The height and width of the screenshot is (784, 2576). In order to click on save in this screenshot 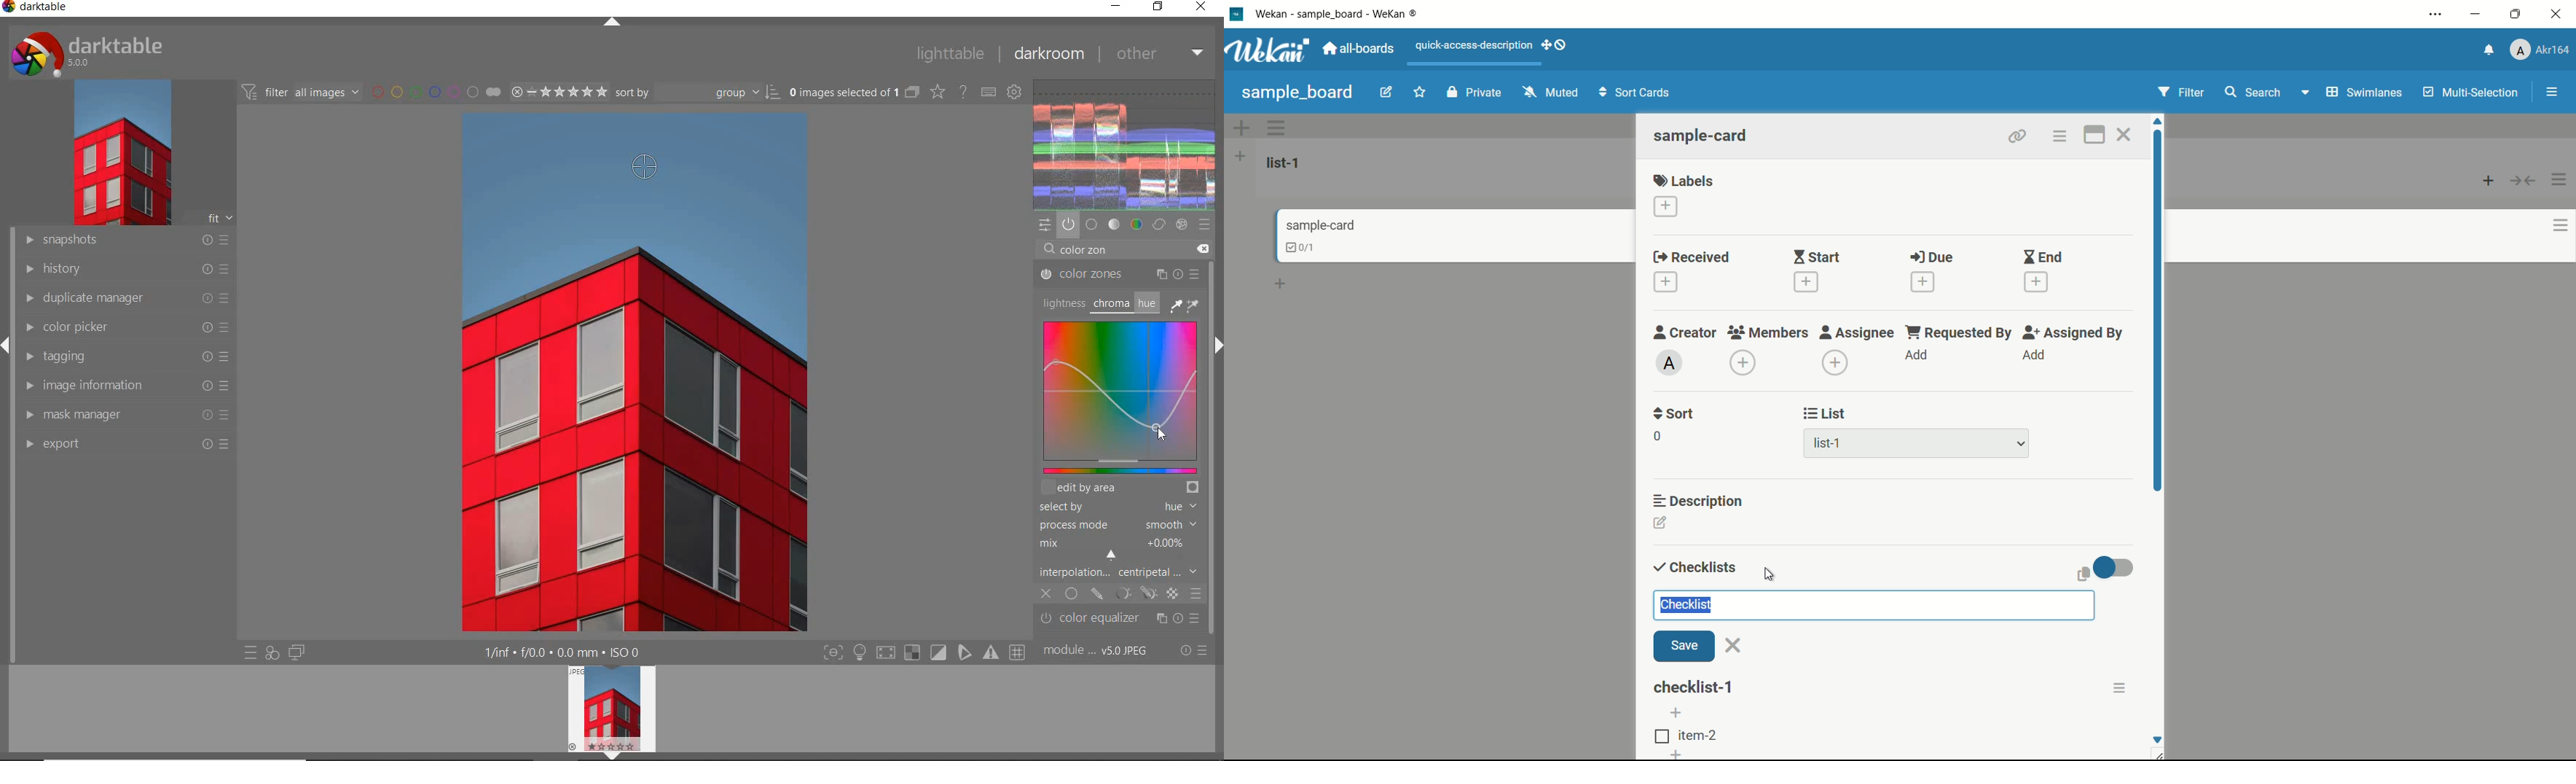, I will do `click(1684, 647)`.